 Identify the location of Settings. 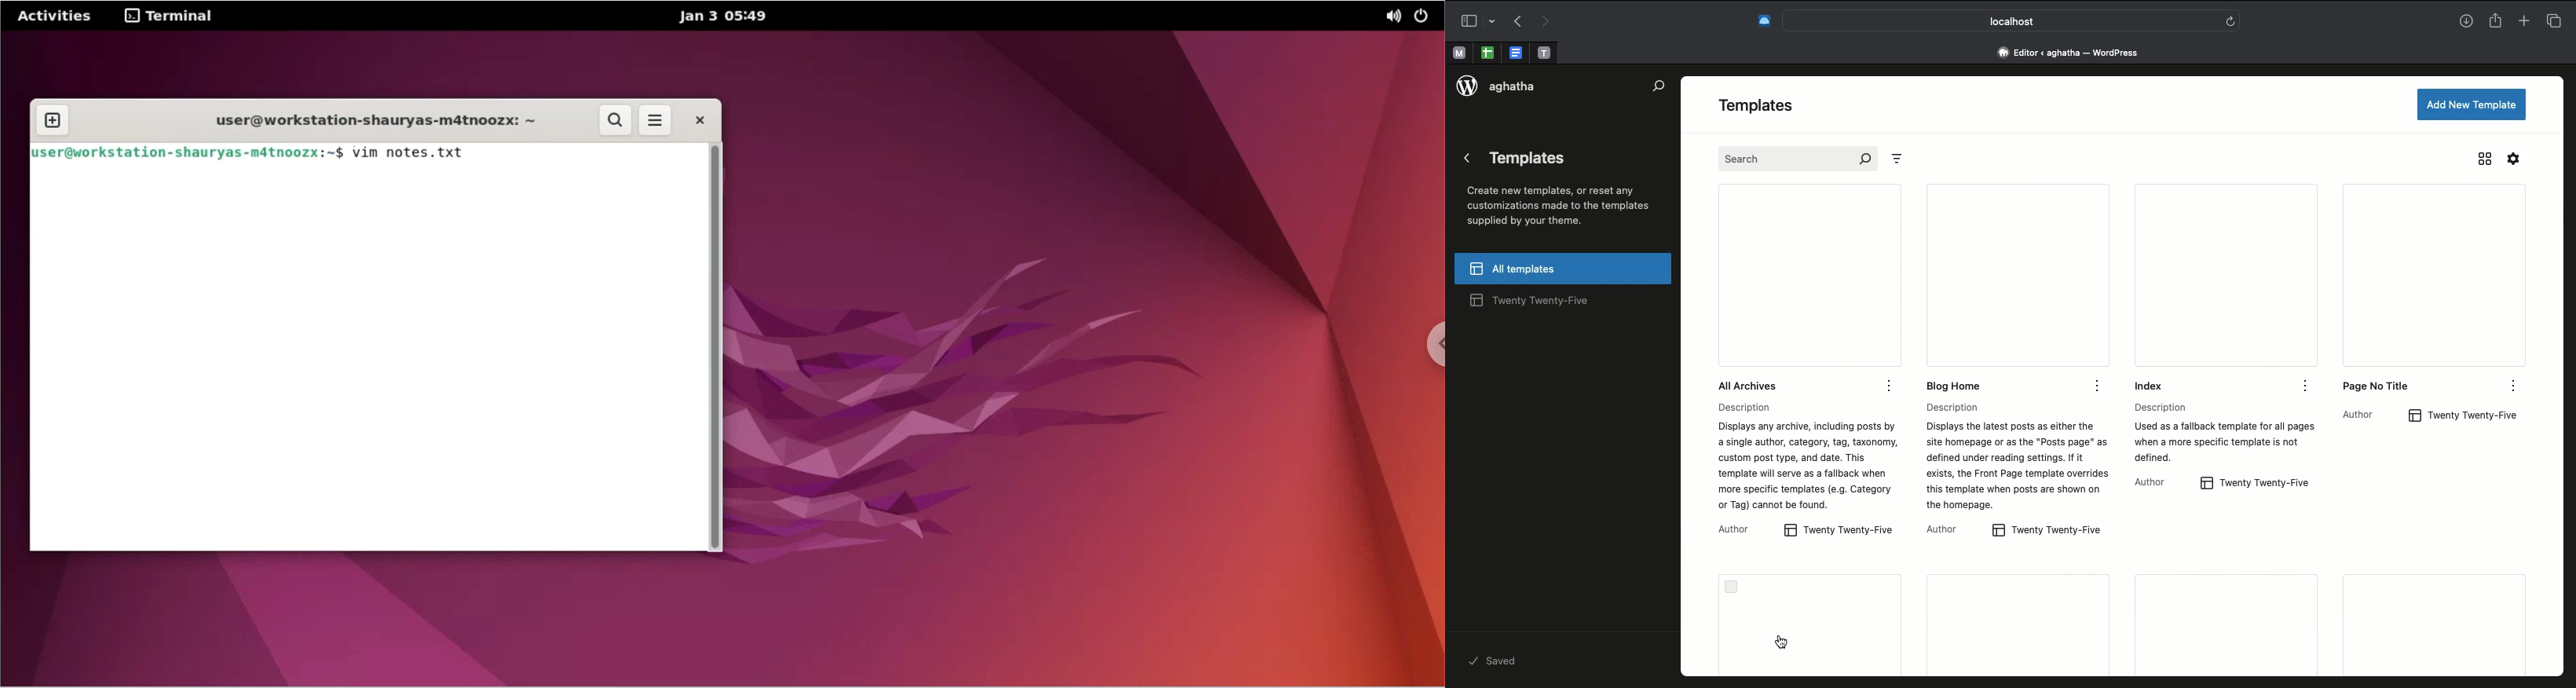
(2516, 159).